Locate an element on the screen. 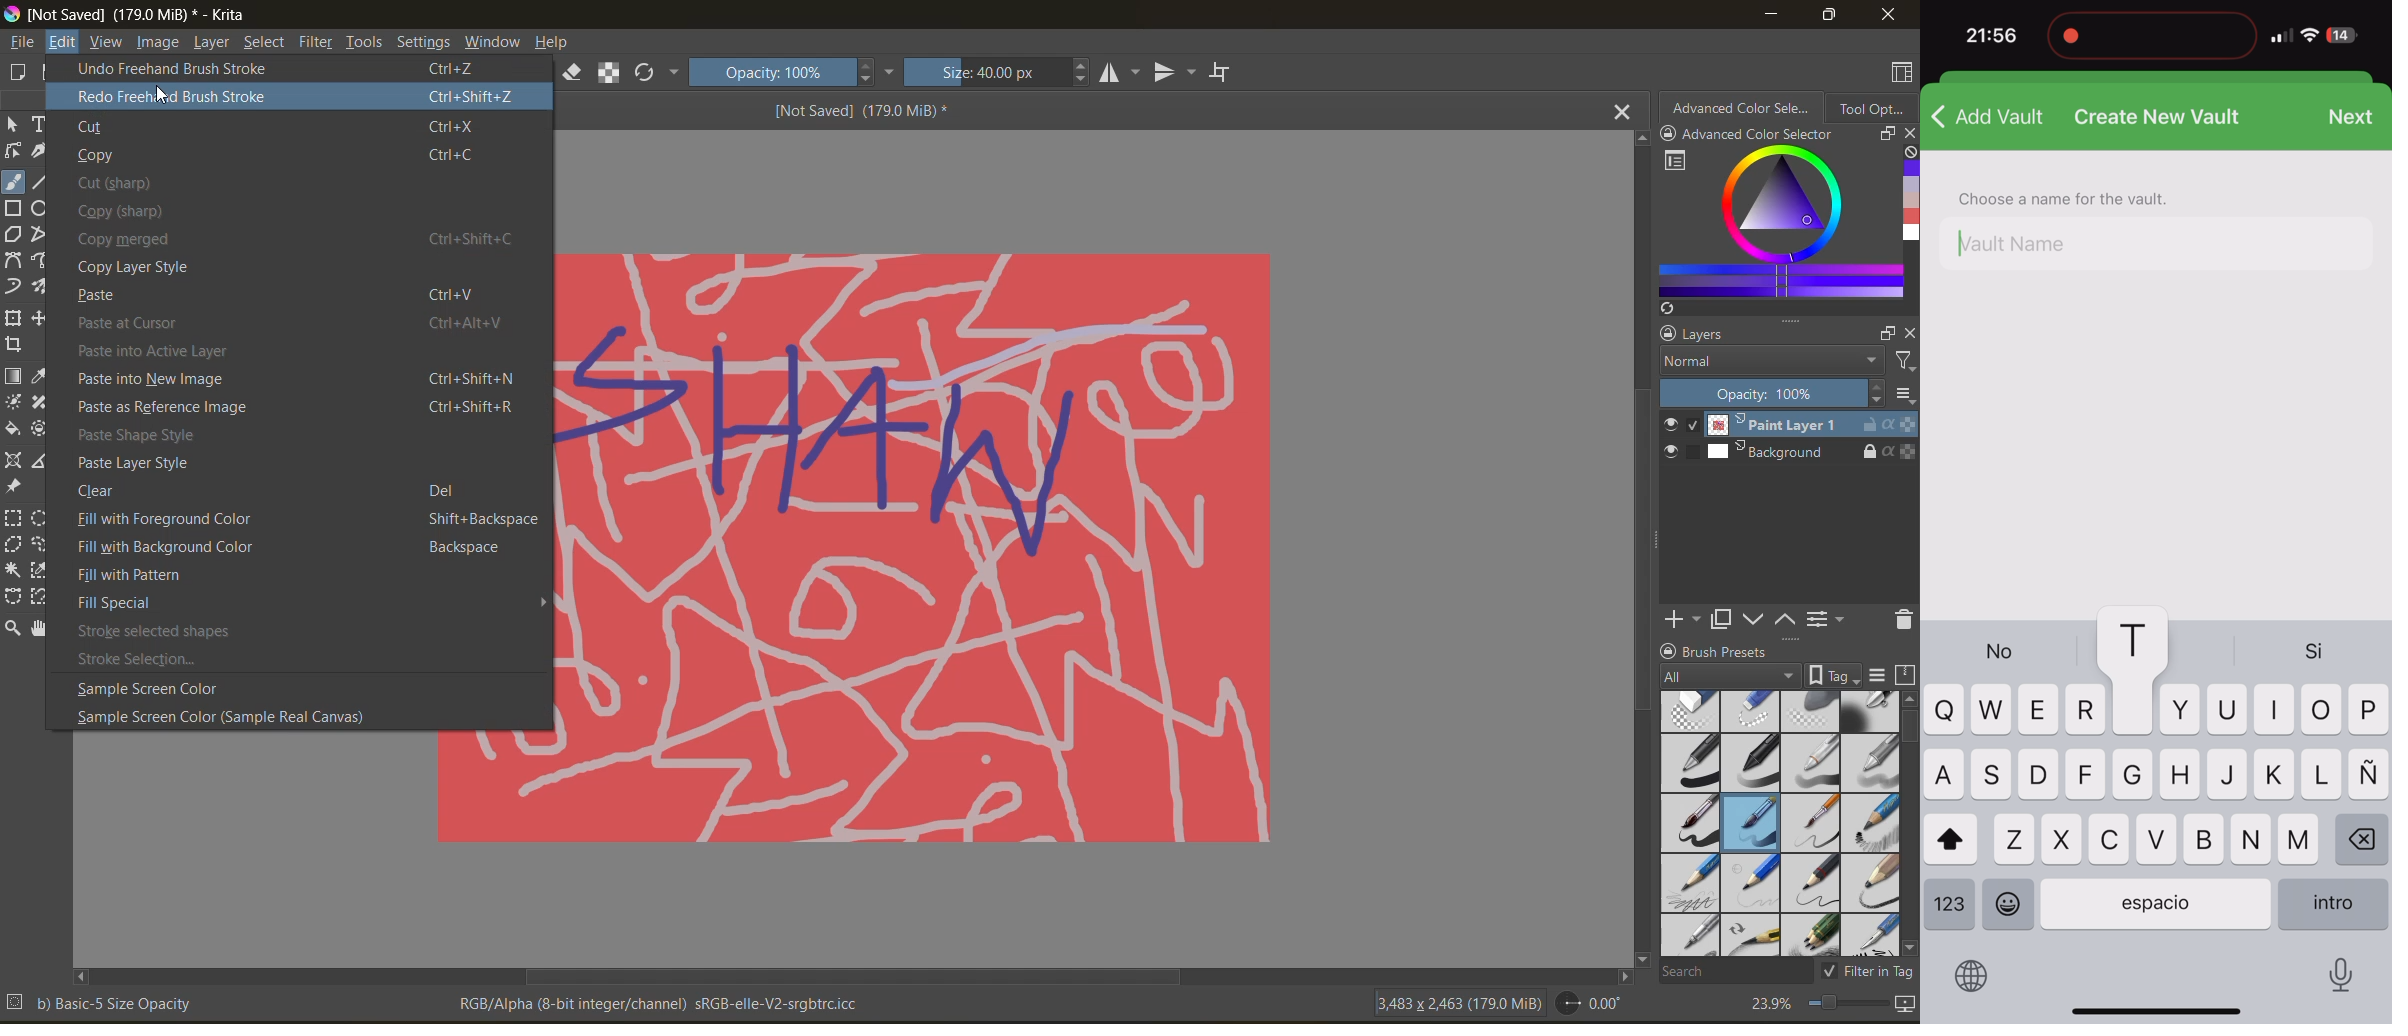 This screenshot has width=2408, height=1036. smart patch tool is located at coordinates (41, 404).